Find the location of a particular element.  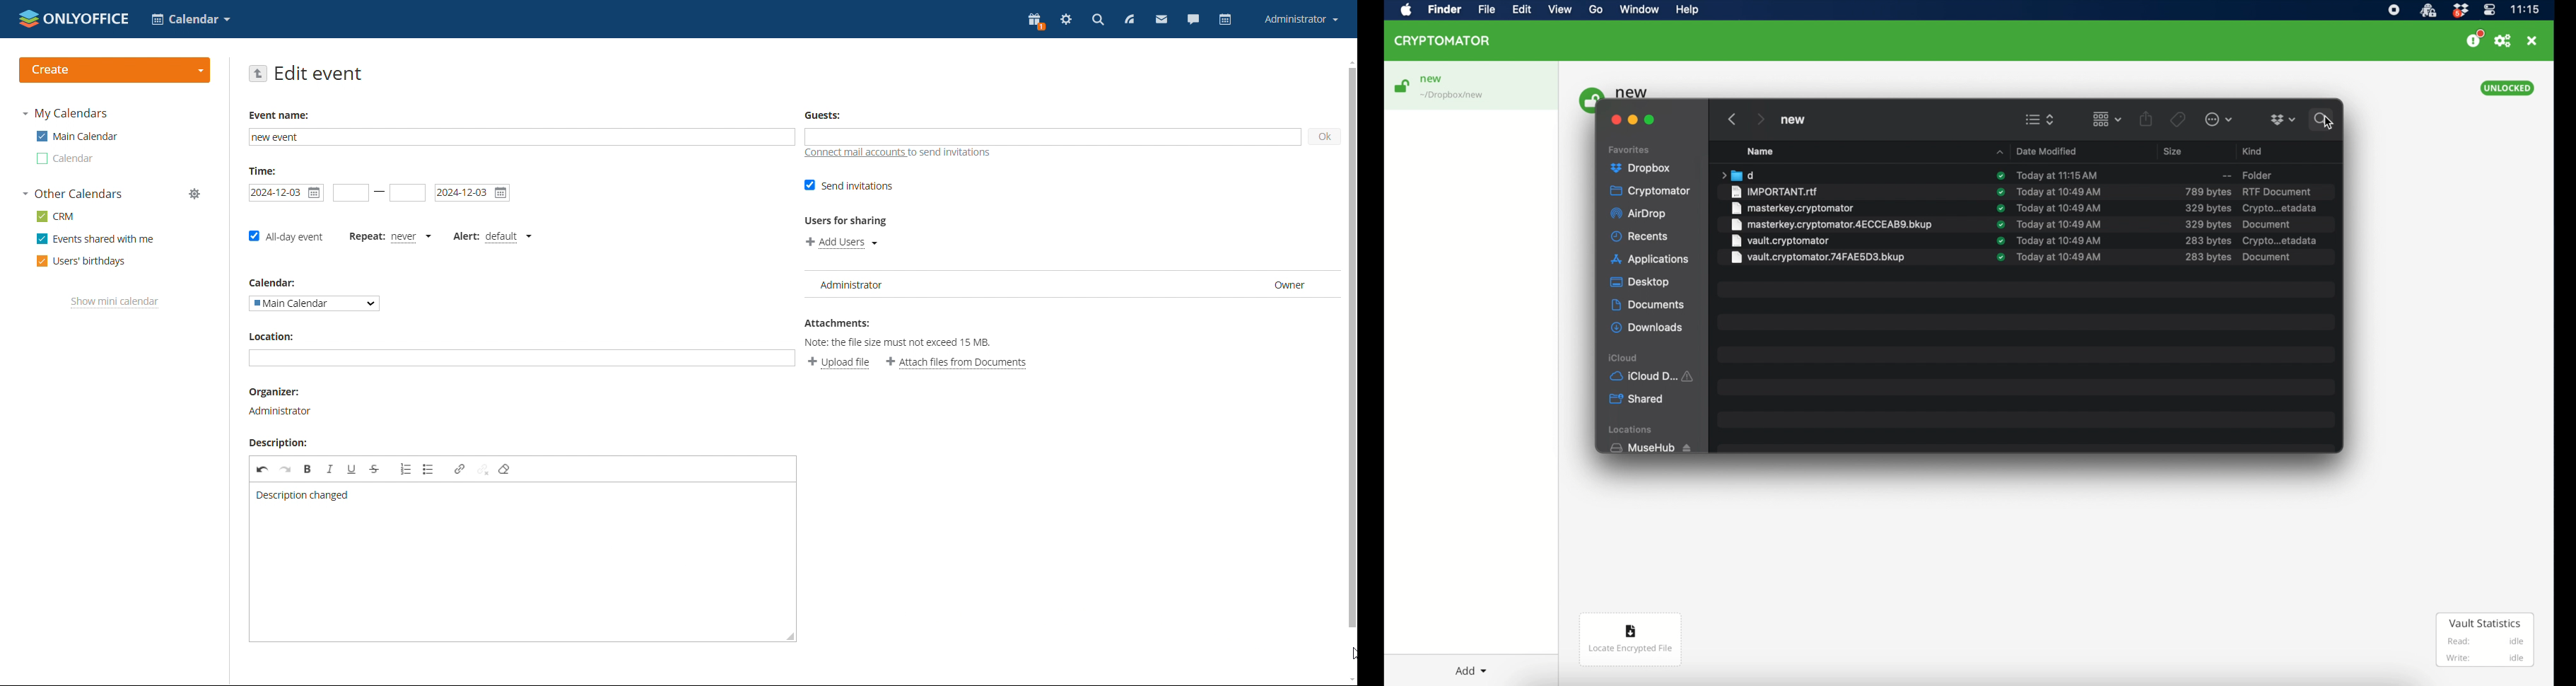

rtf document is located at coordinates (2276, 191).